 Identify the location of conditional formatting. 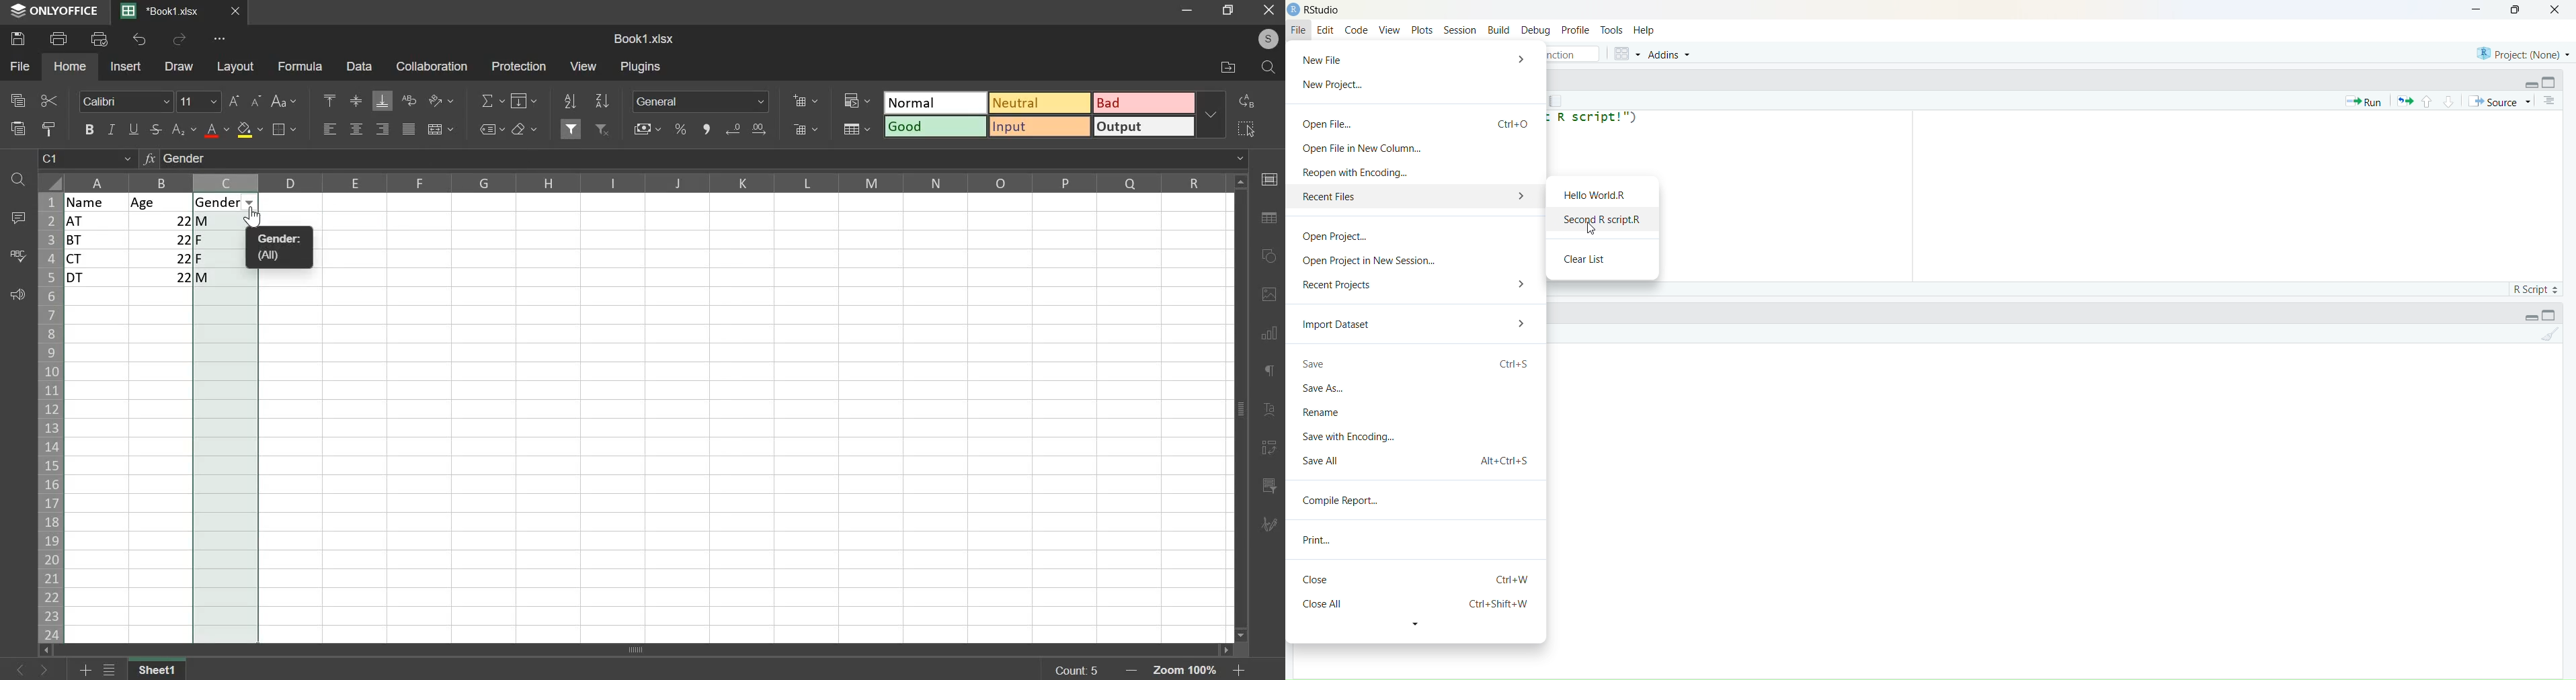
(855, 99).